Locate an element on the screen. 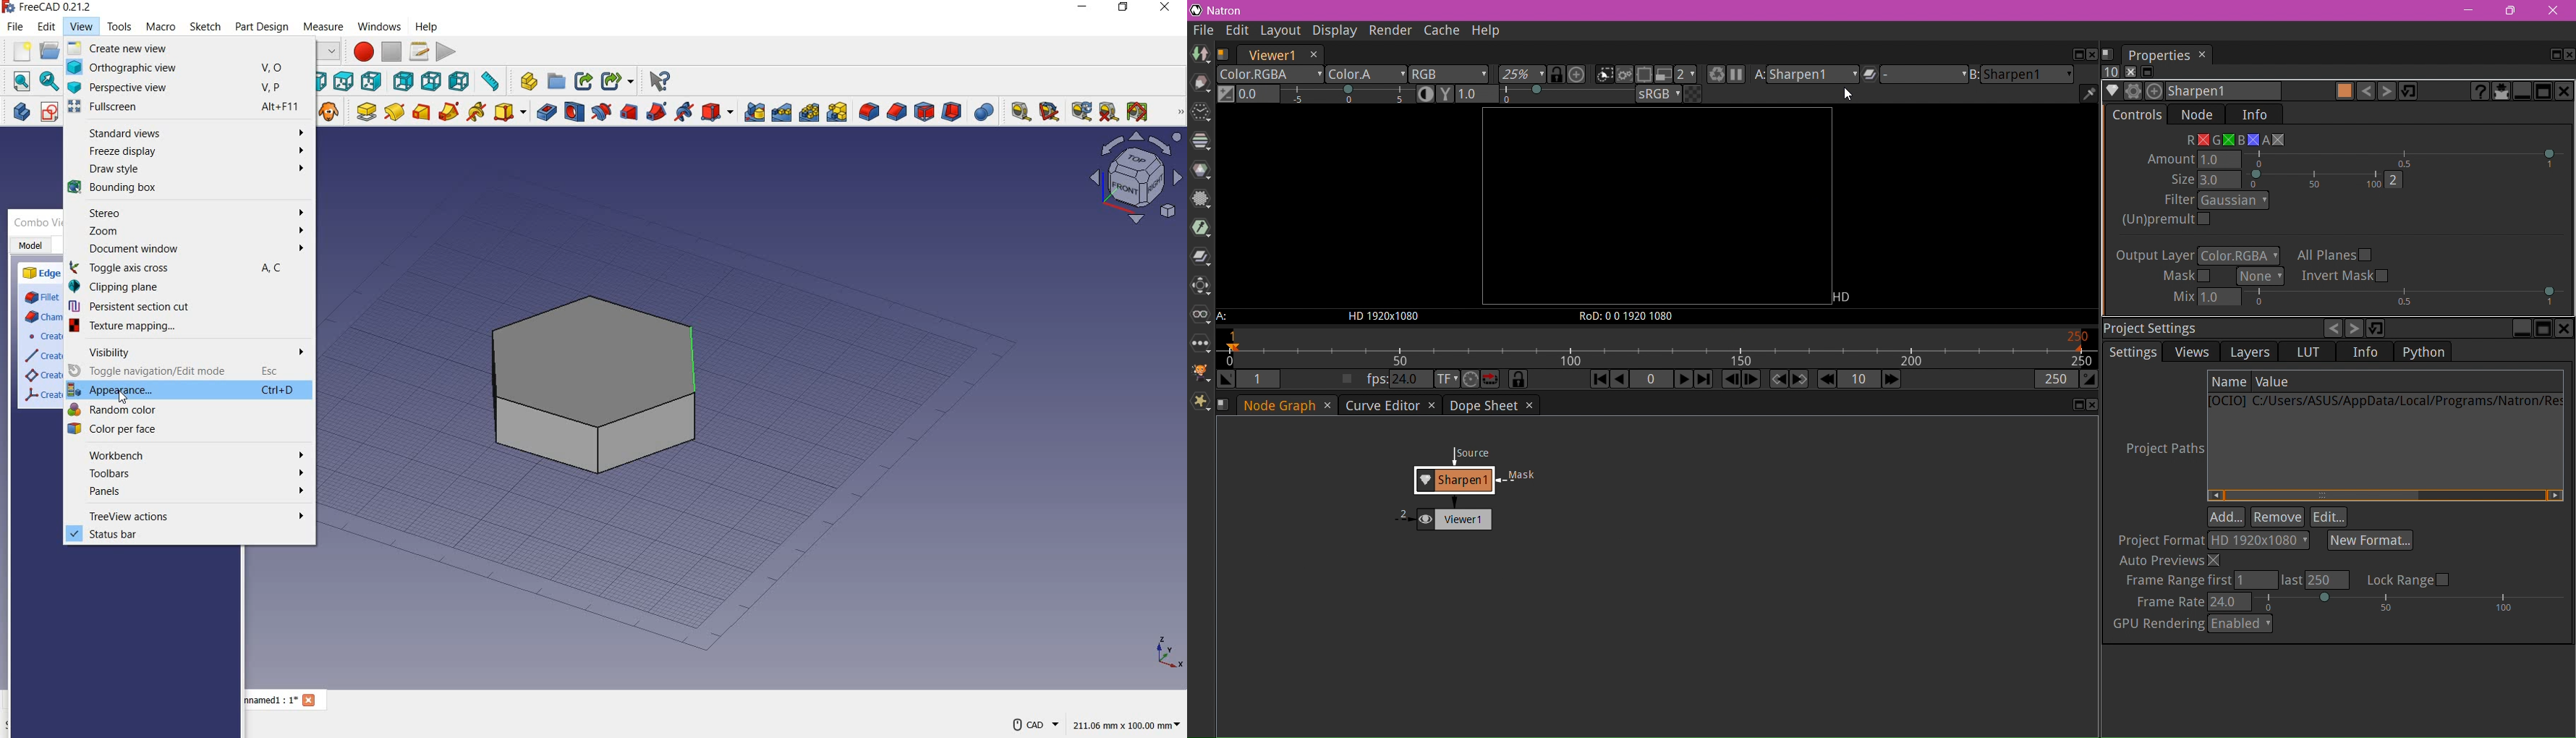 This screenshot has height=756, width=2576. fillet is located at coordinates (41, 298).